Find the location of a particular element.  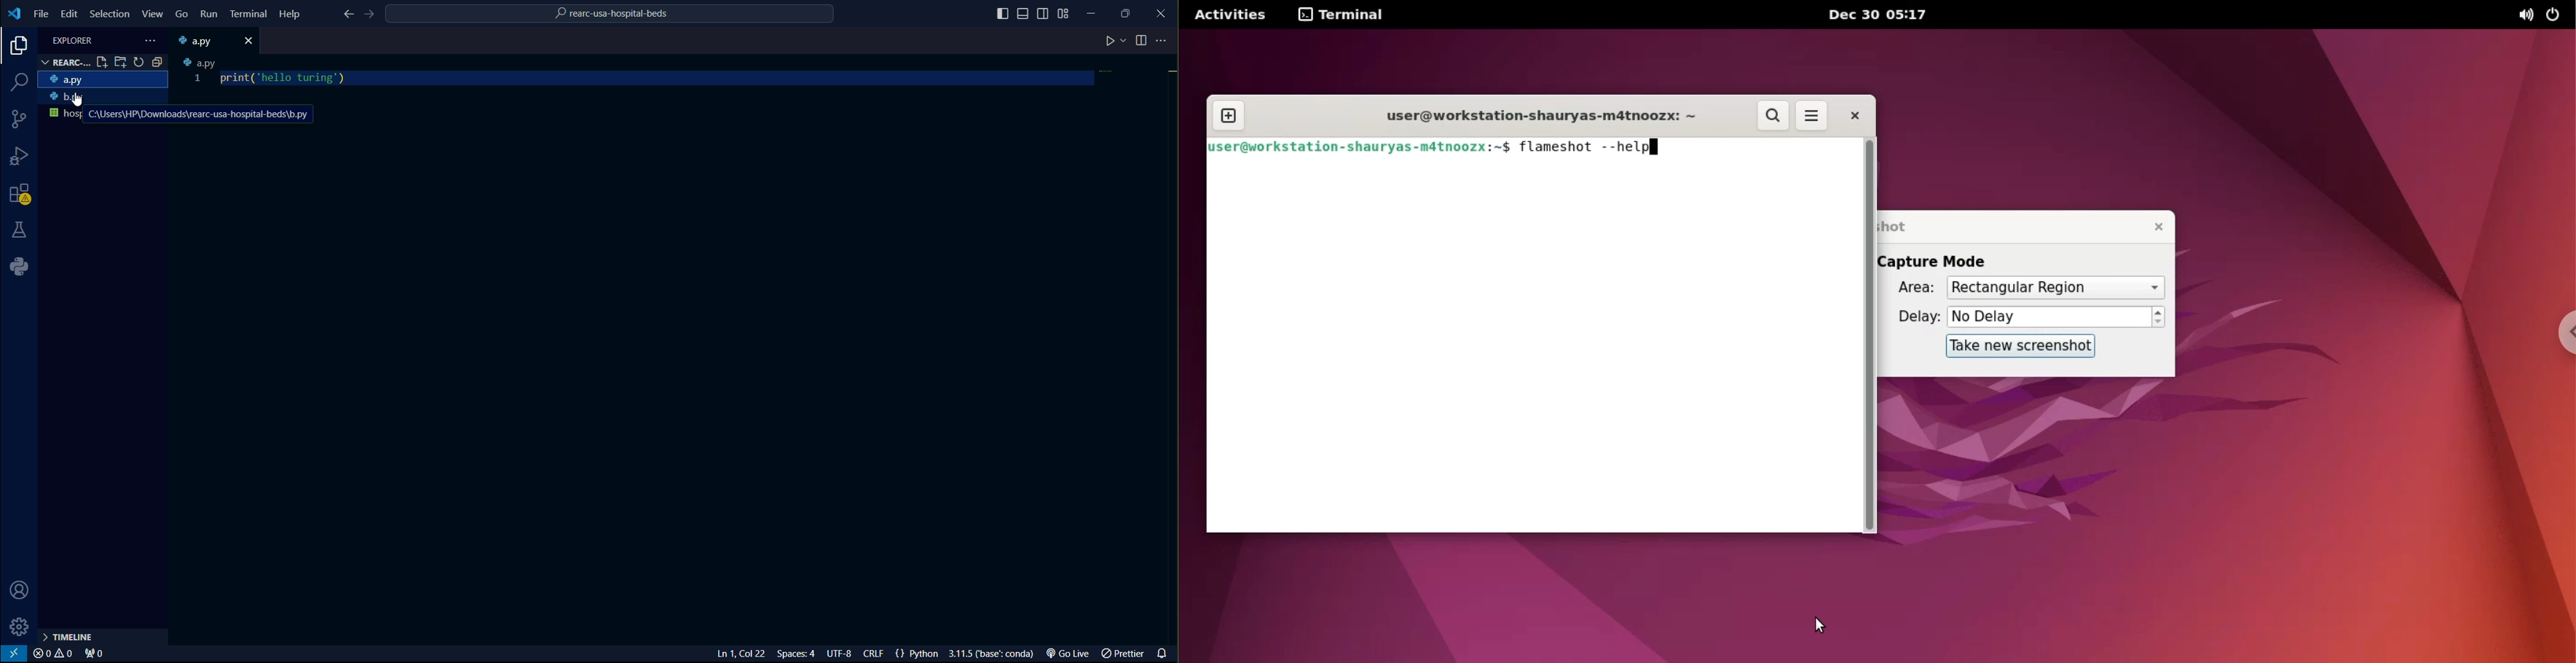

toggle primary sidebar is located at coordinates (1000, 12).